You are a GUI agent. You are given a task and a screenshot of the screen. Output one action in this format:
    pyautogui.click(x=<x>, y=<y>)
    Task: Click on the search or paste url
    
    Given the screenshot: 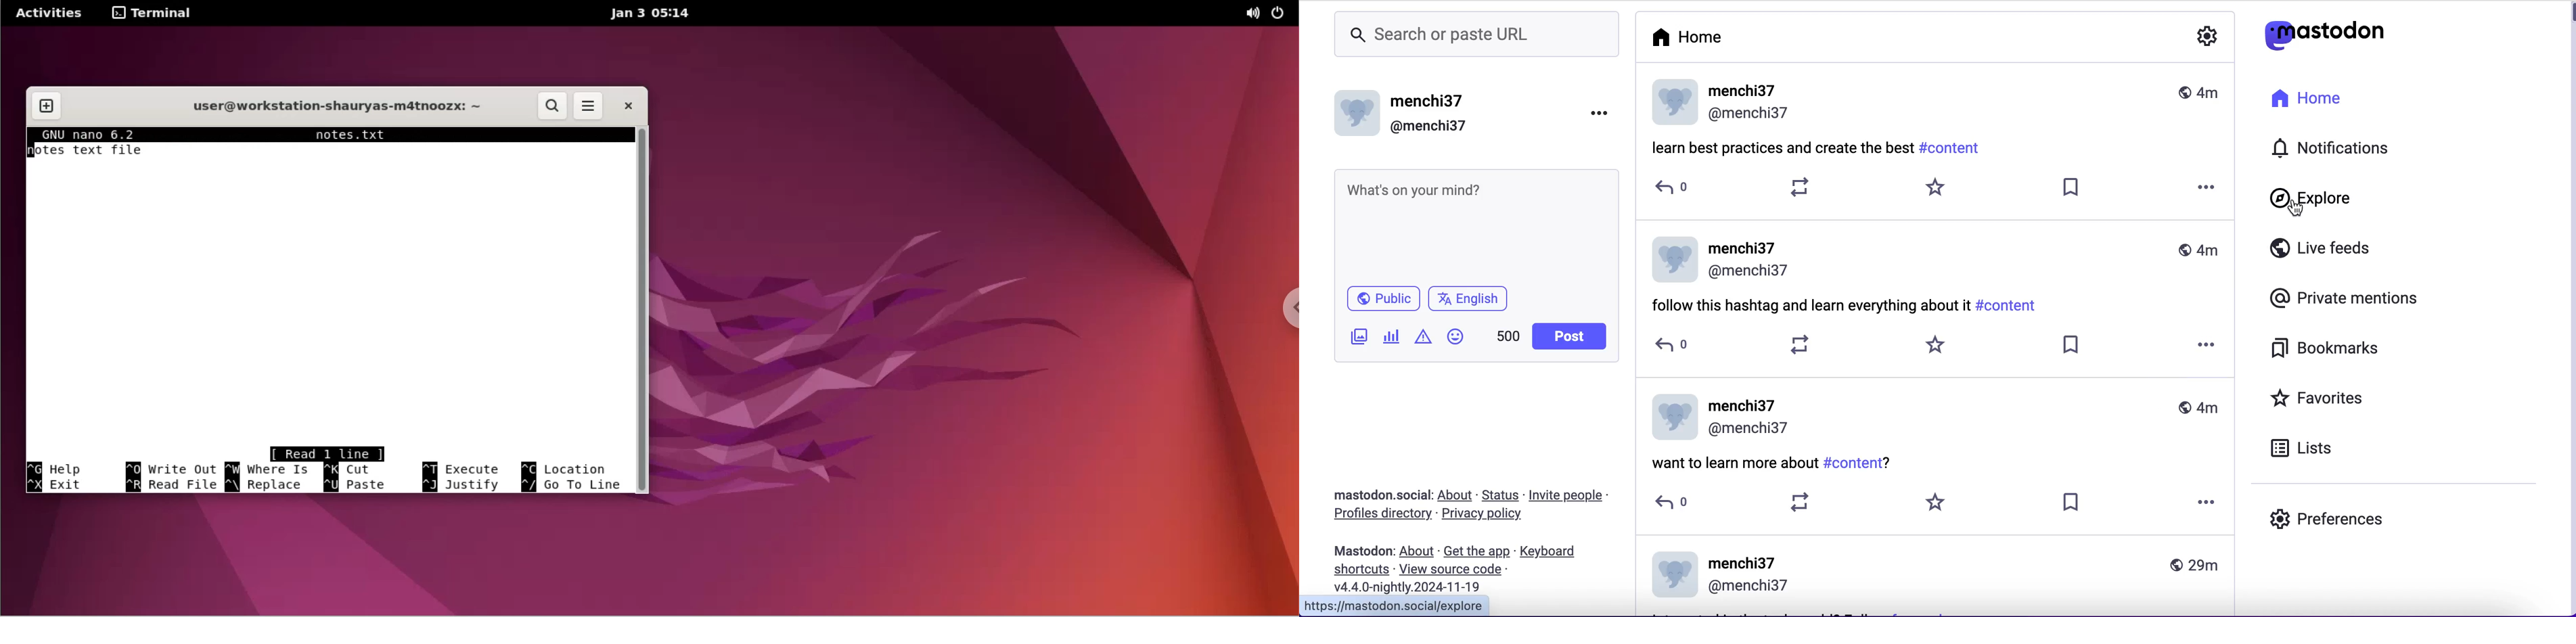 What is the action you would take?
    pyautogui.click(x=1474, y=36)
    